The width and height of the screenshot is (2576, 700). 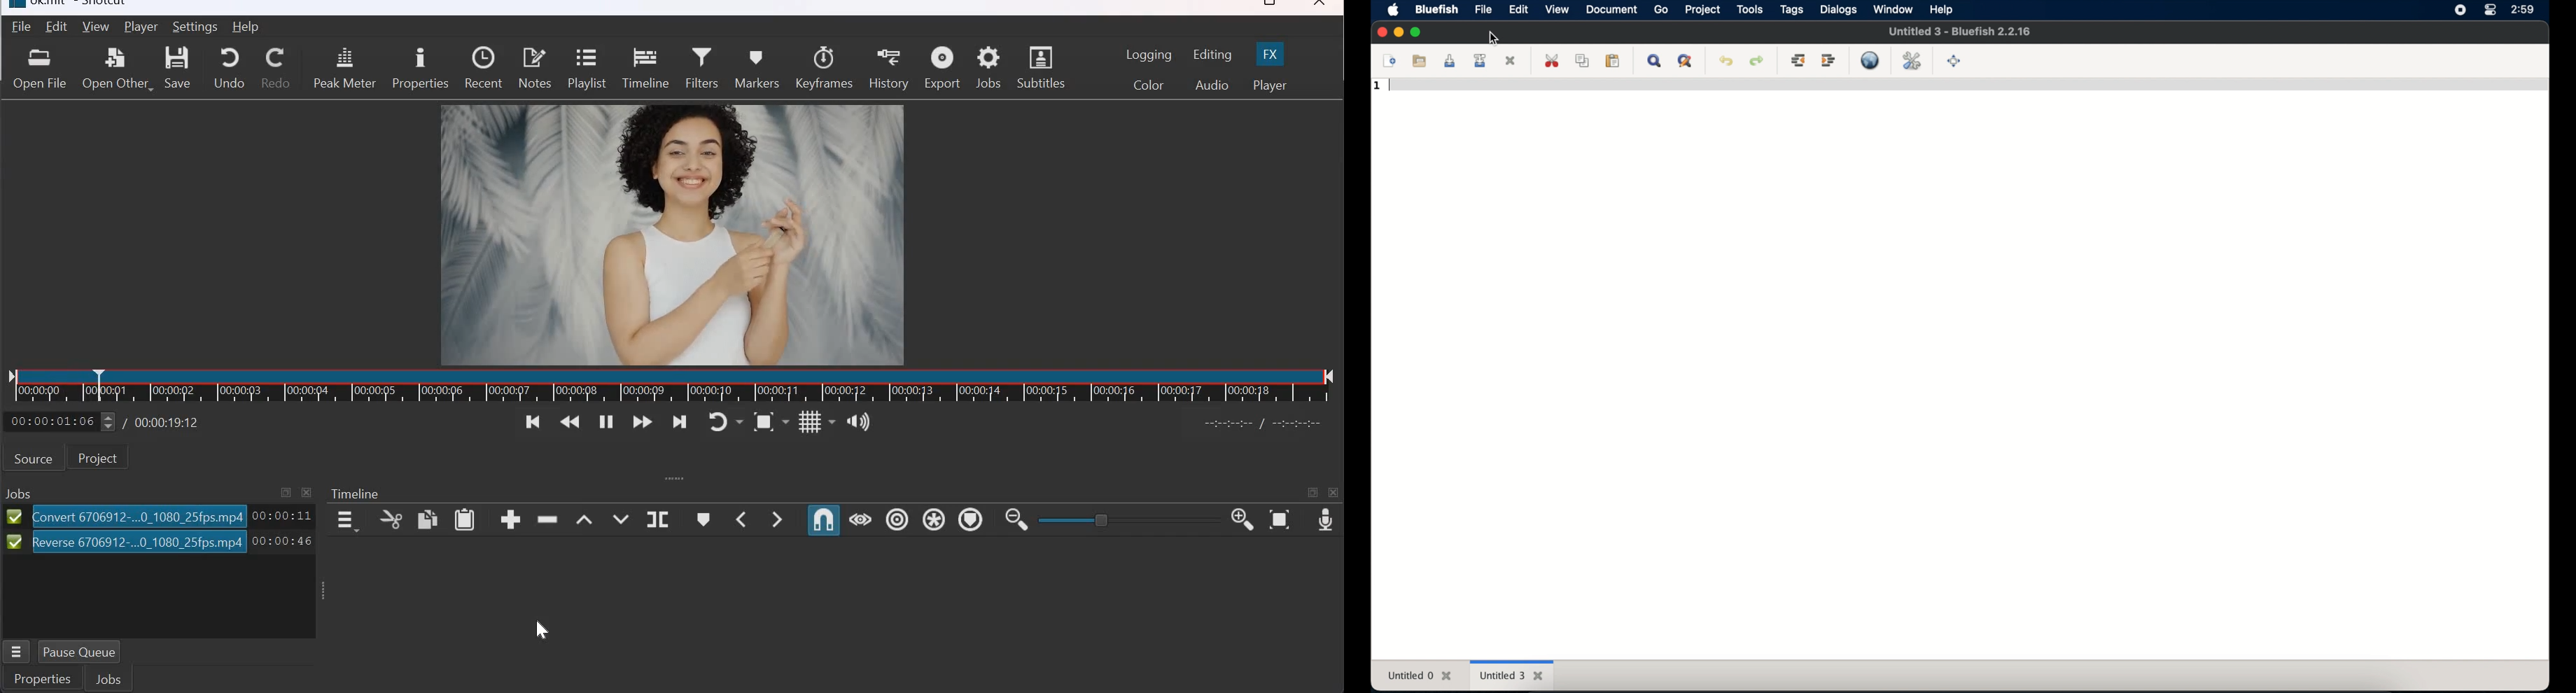 What do you see at coordinates (1942, 9) in the screenshot?
I see `help` at bounding box center [1942, 9].